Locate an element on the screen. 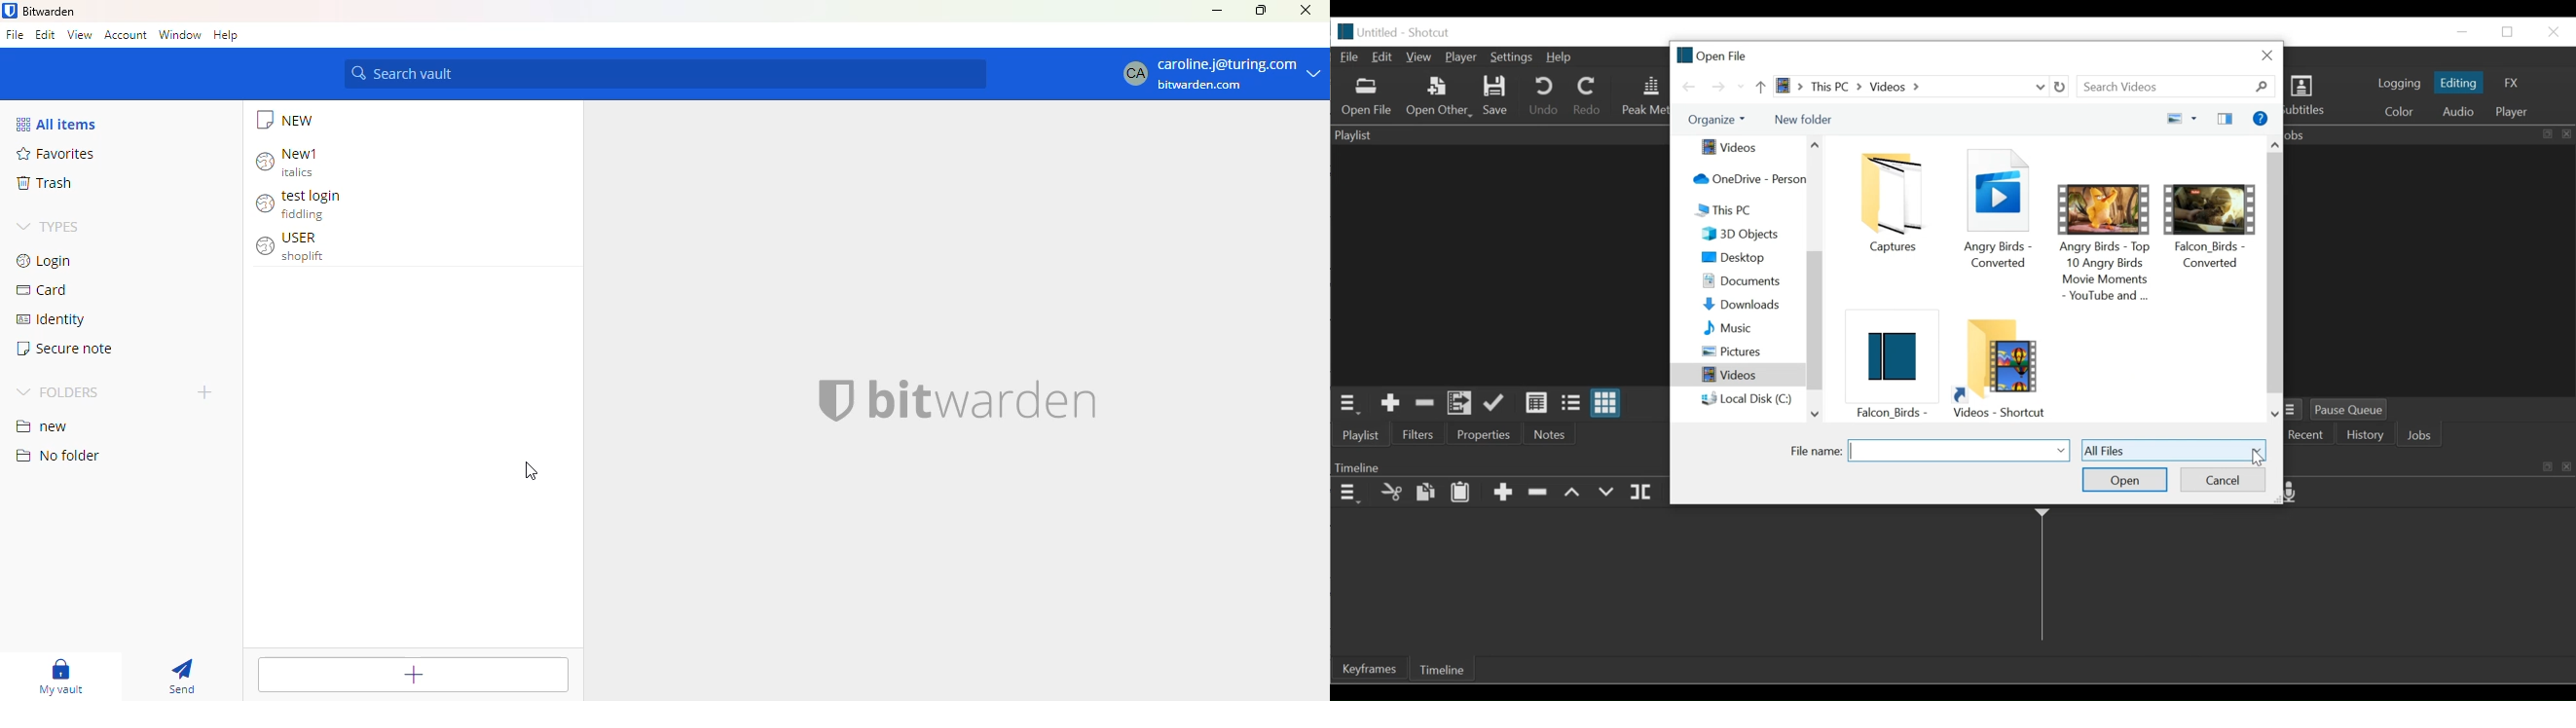 This screenshot has width=2576, height=728. Untitled - Shotcut is located at coordinates (1408, 32).